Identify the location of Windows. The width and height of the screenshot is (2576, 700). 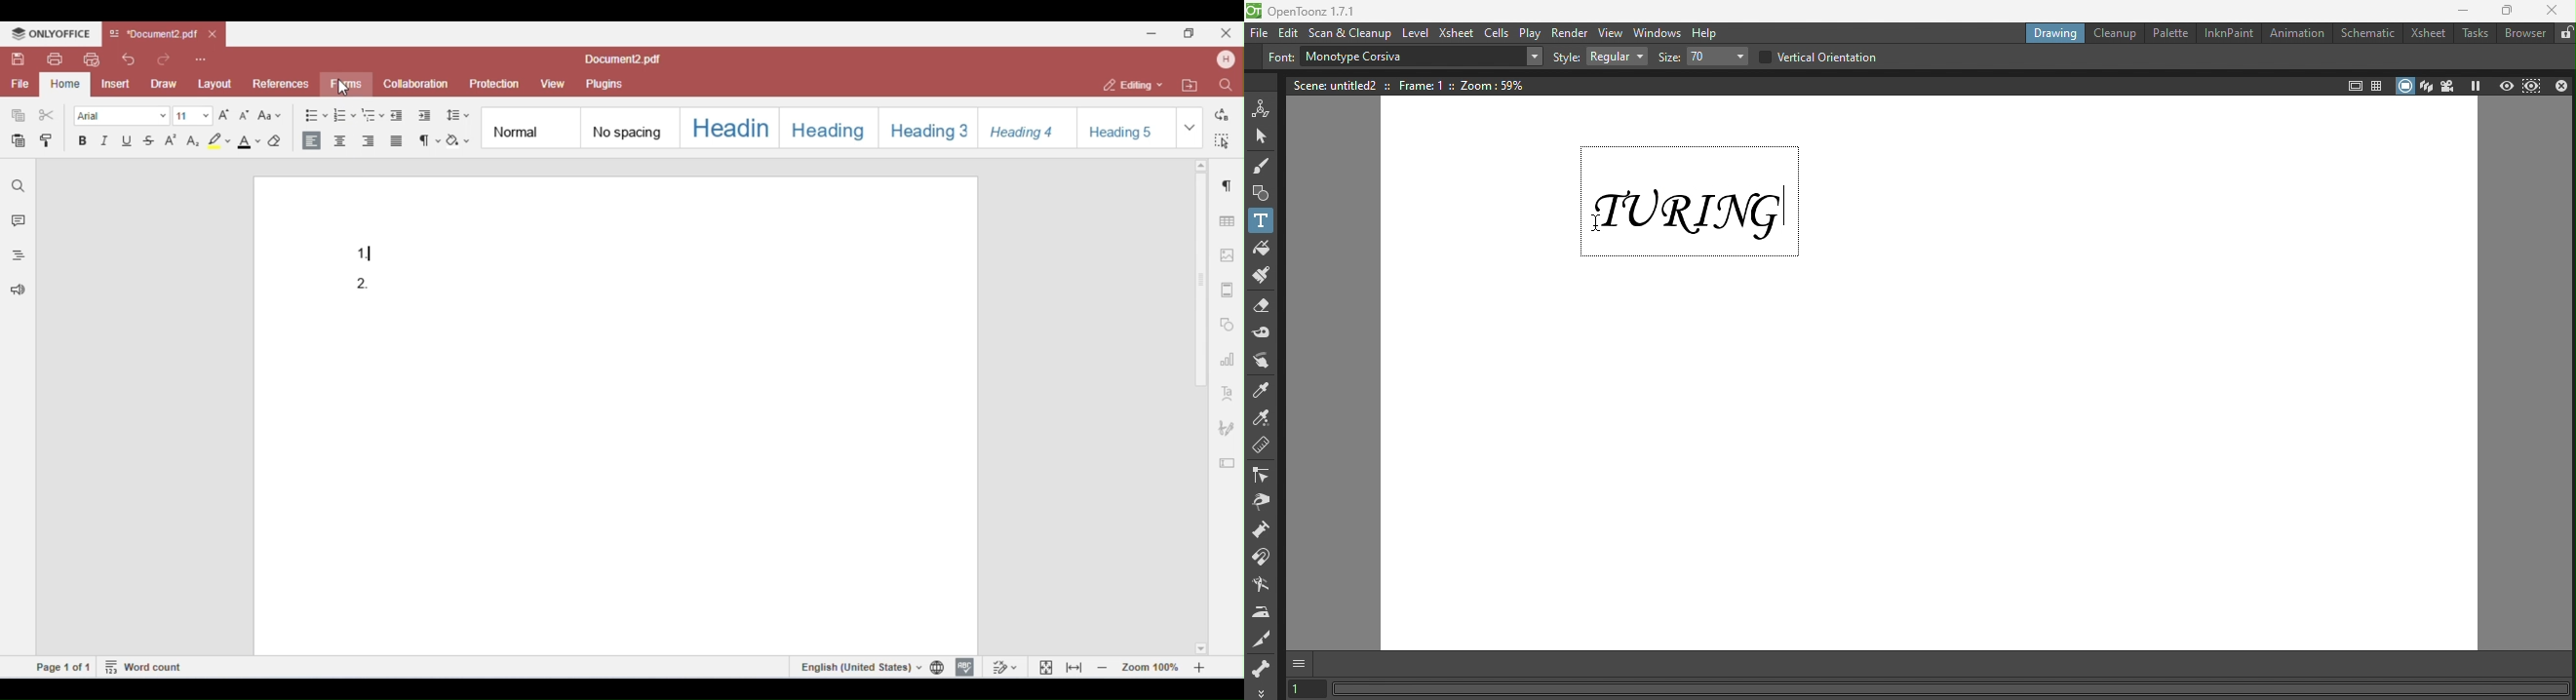
(1659, 30).